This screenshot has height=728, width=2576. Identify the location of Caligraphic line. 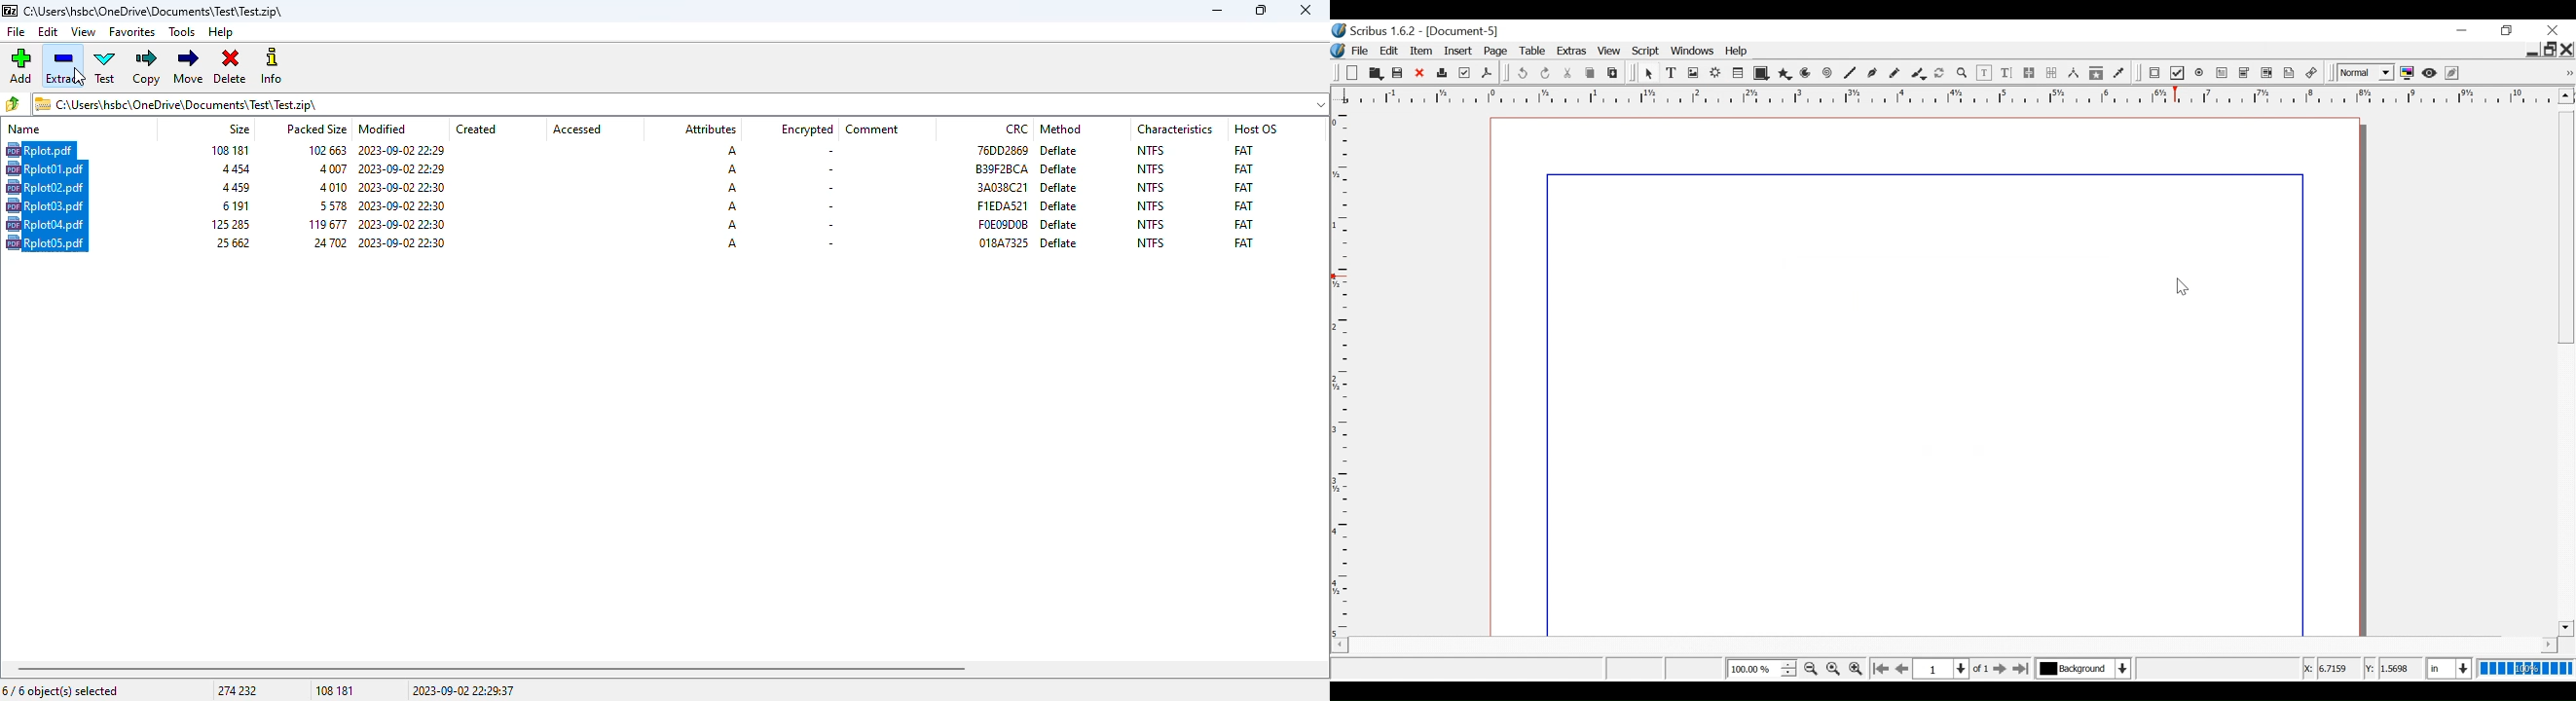
(1917, 73).